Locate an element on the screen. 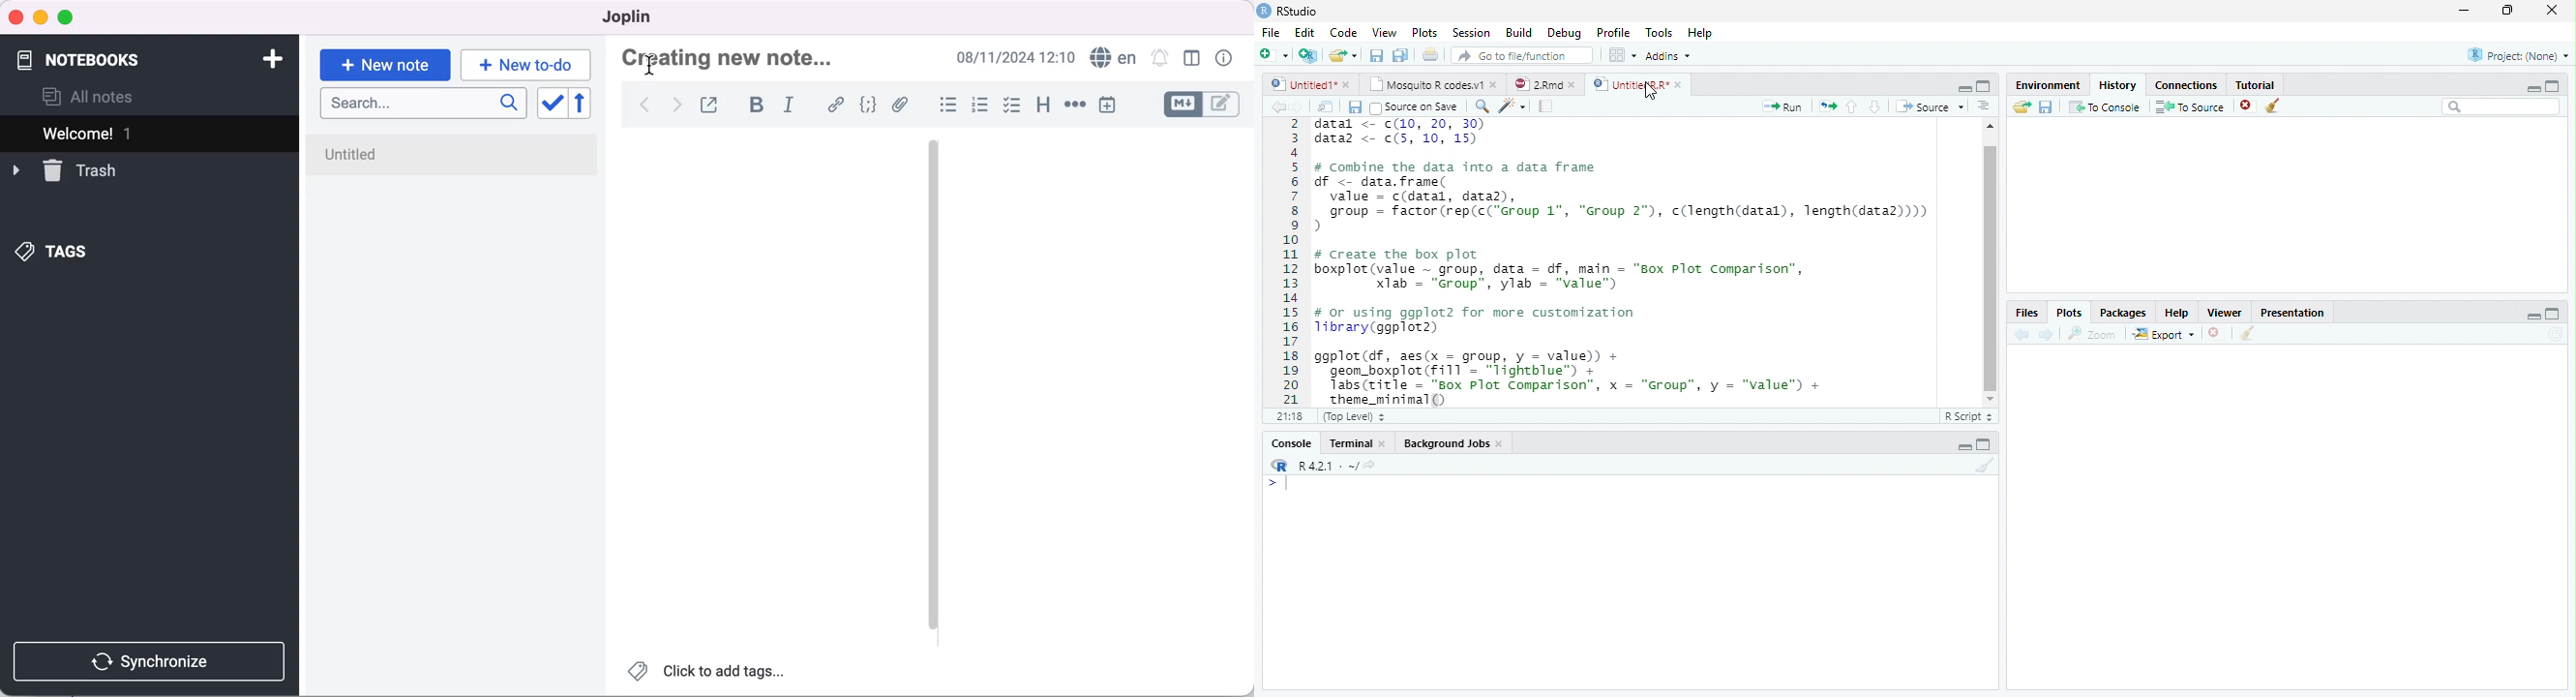  Clear all history entries is located at coordinates (2273, 106).